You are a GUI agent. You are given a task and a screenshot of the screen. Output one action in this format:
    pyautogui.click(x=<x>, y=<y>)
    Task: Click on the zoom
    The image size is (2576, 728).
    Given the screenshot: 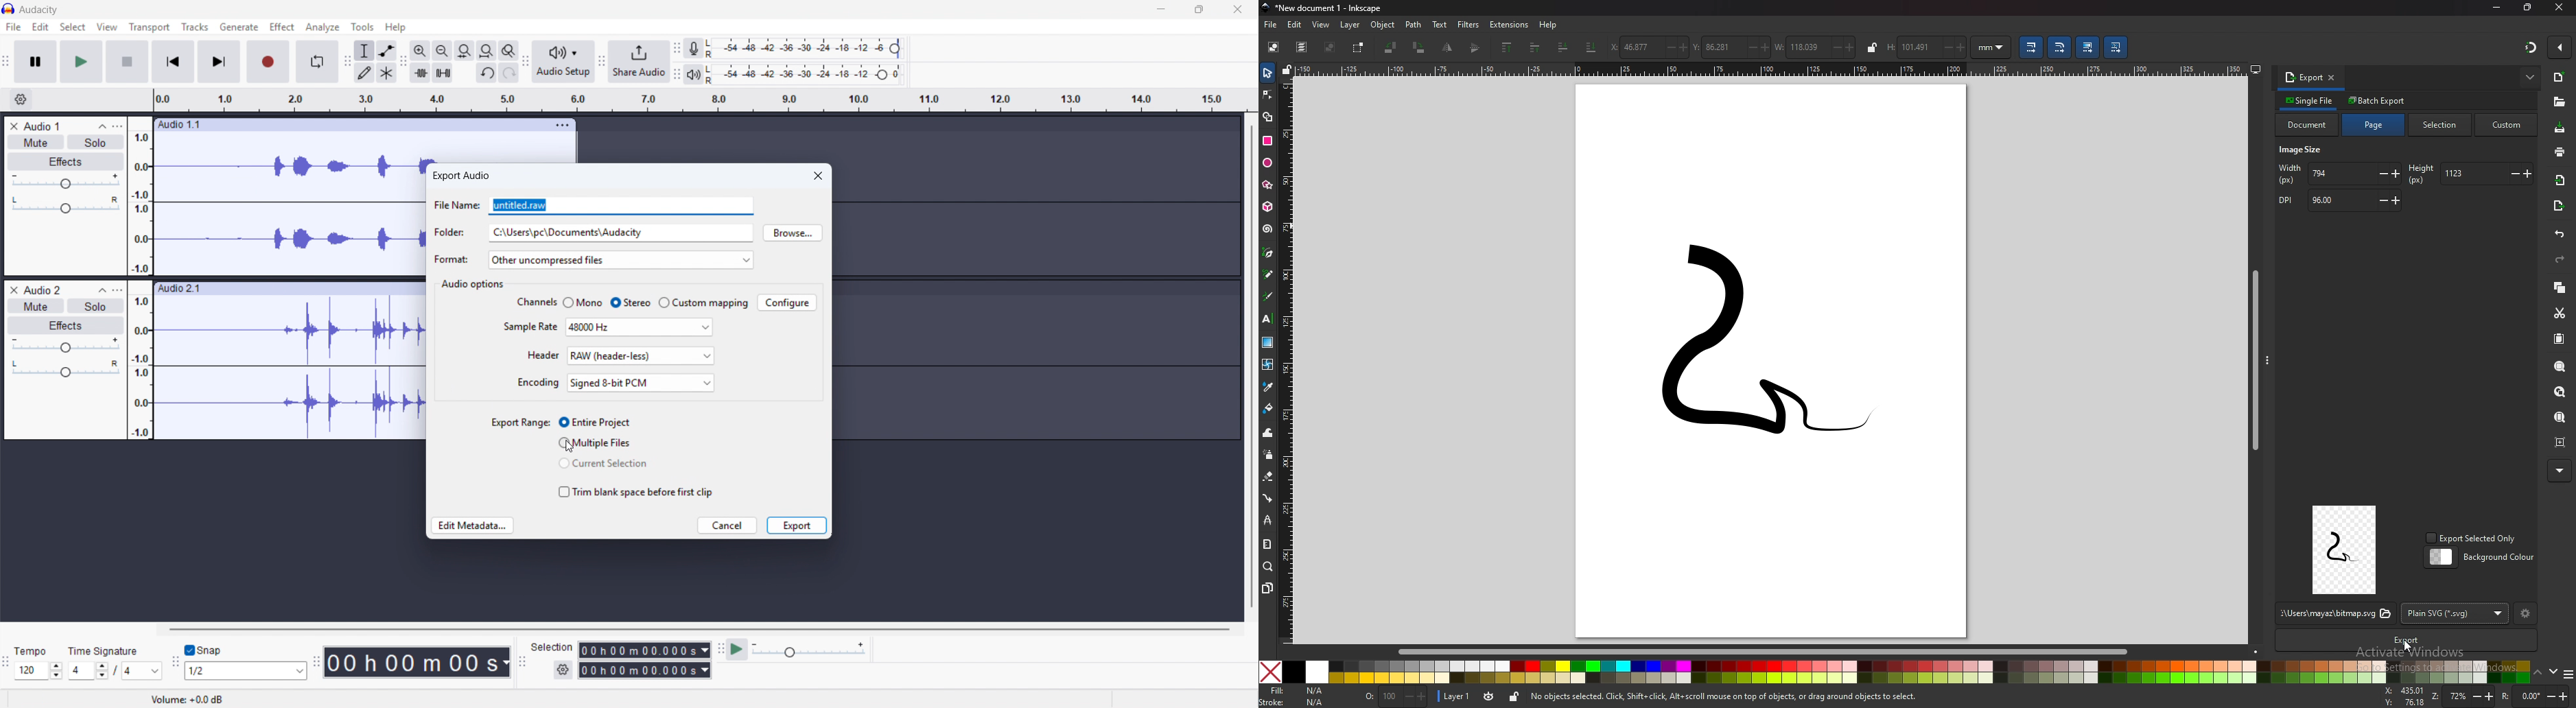 What is the action you would take?
    pyautogui.click(x=1268, y=567)
    